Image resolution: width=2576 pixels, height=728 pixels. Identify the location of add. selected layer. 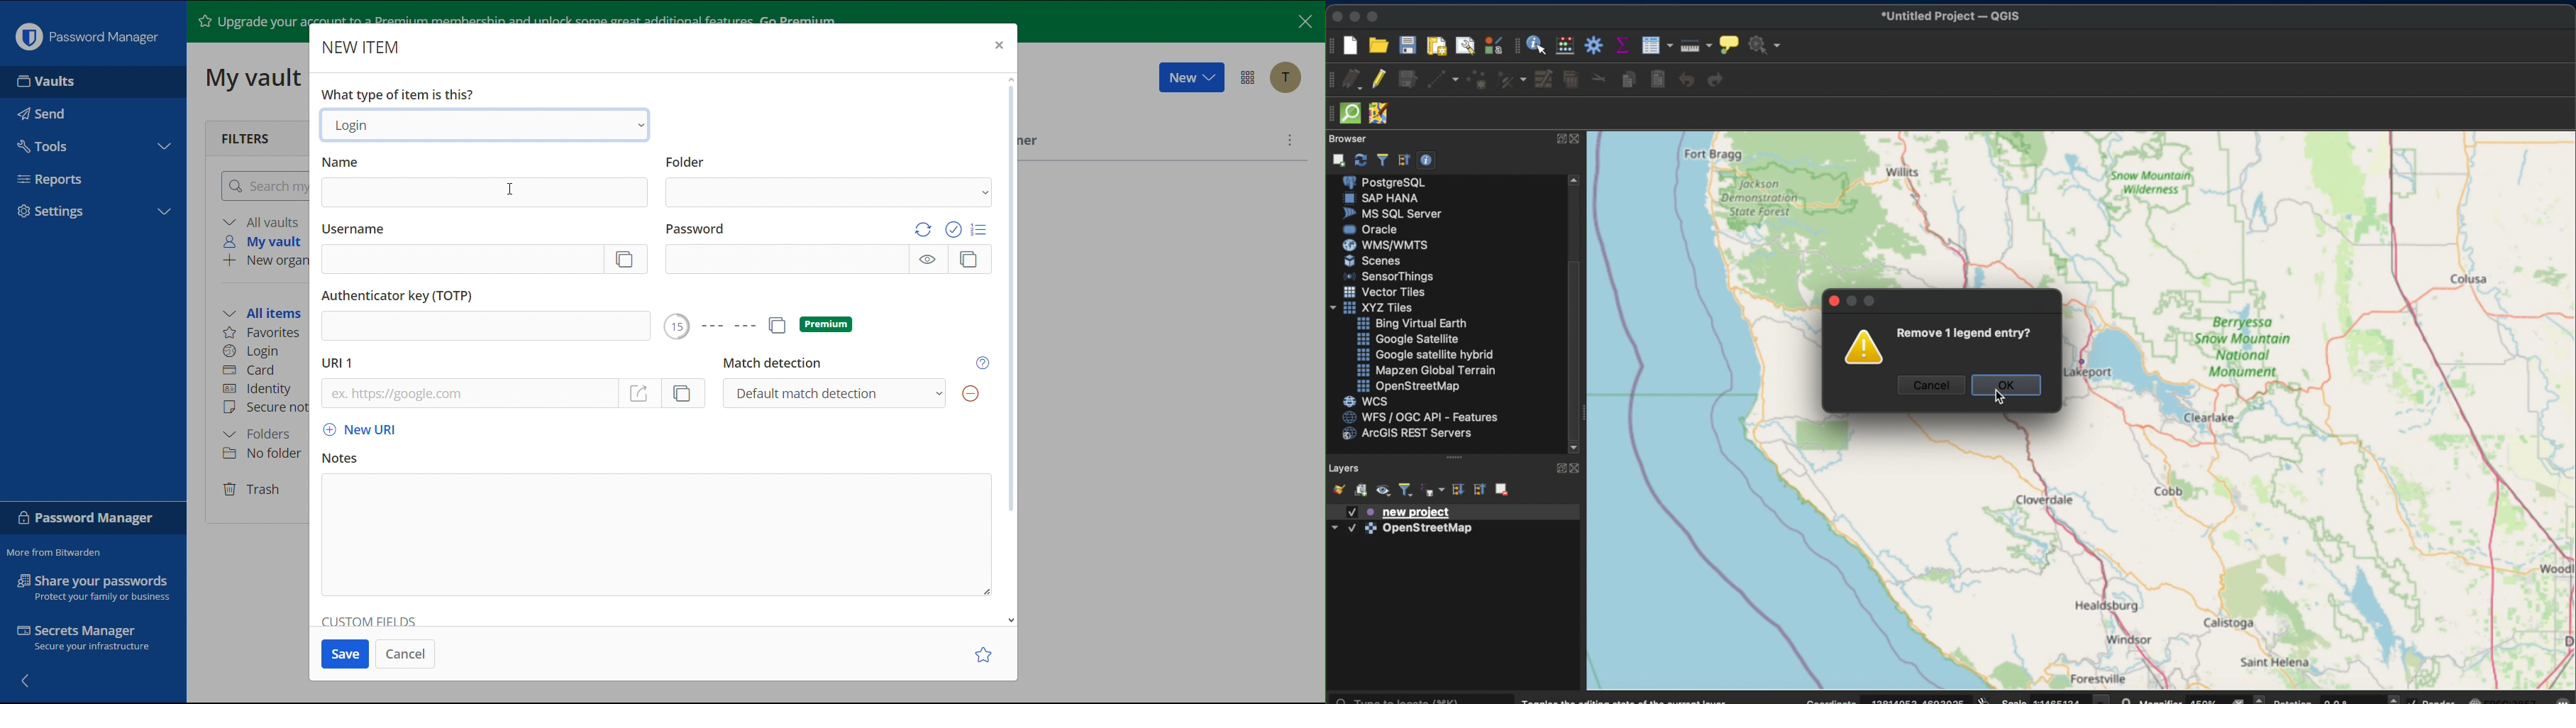
(1336, 158).